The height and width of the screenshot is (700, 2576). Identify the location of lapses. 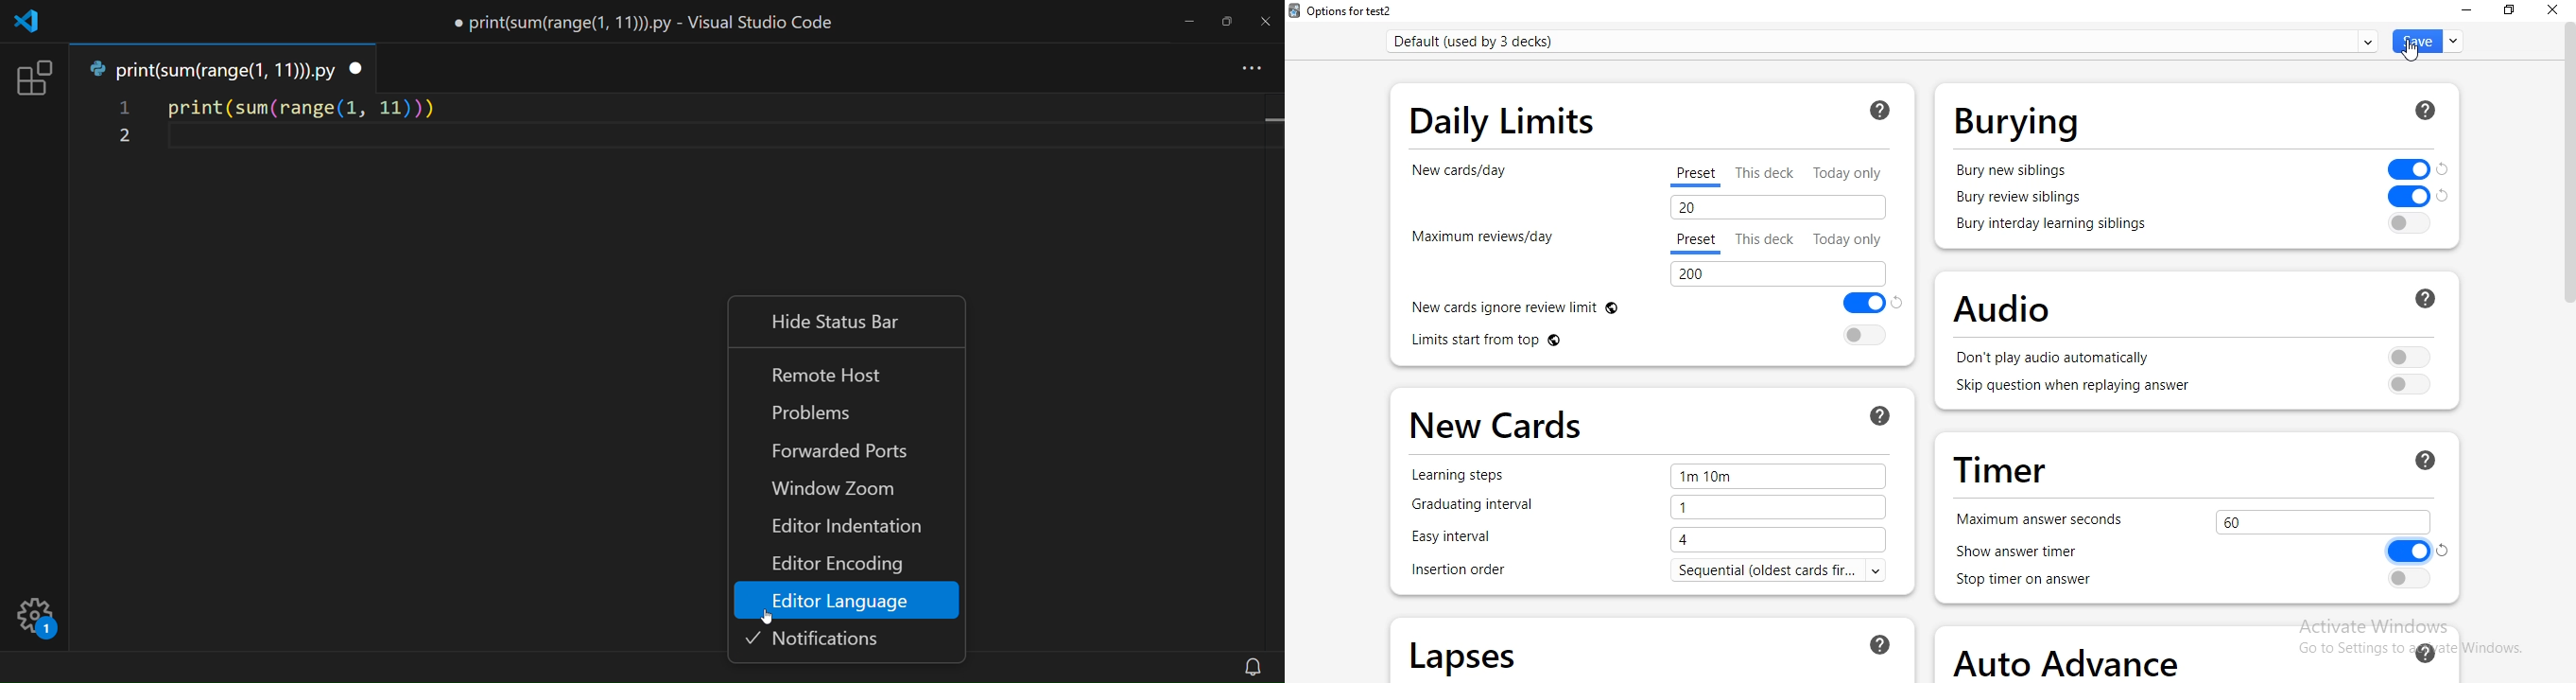
(1651, 649).